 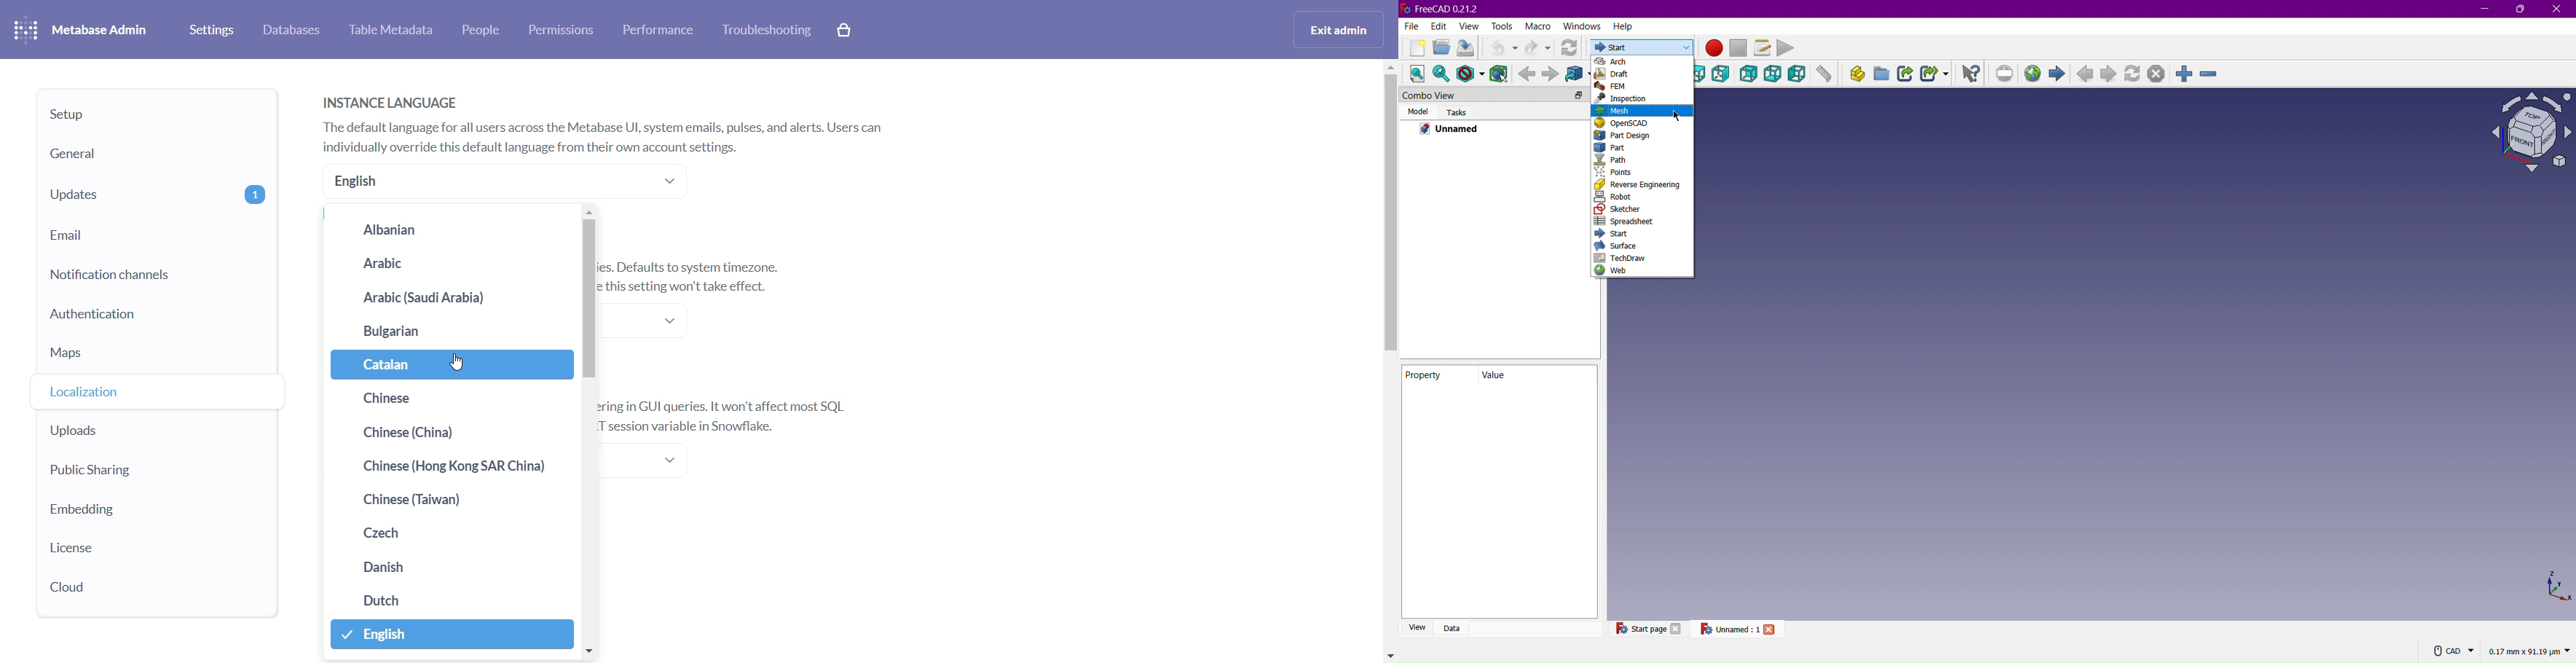 I want to click on Maximize, so click(x=2523, y=10).